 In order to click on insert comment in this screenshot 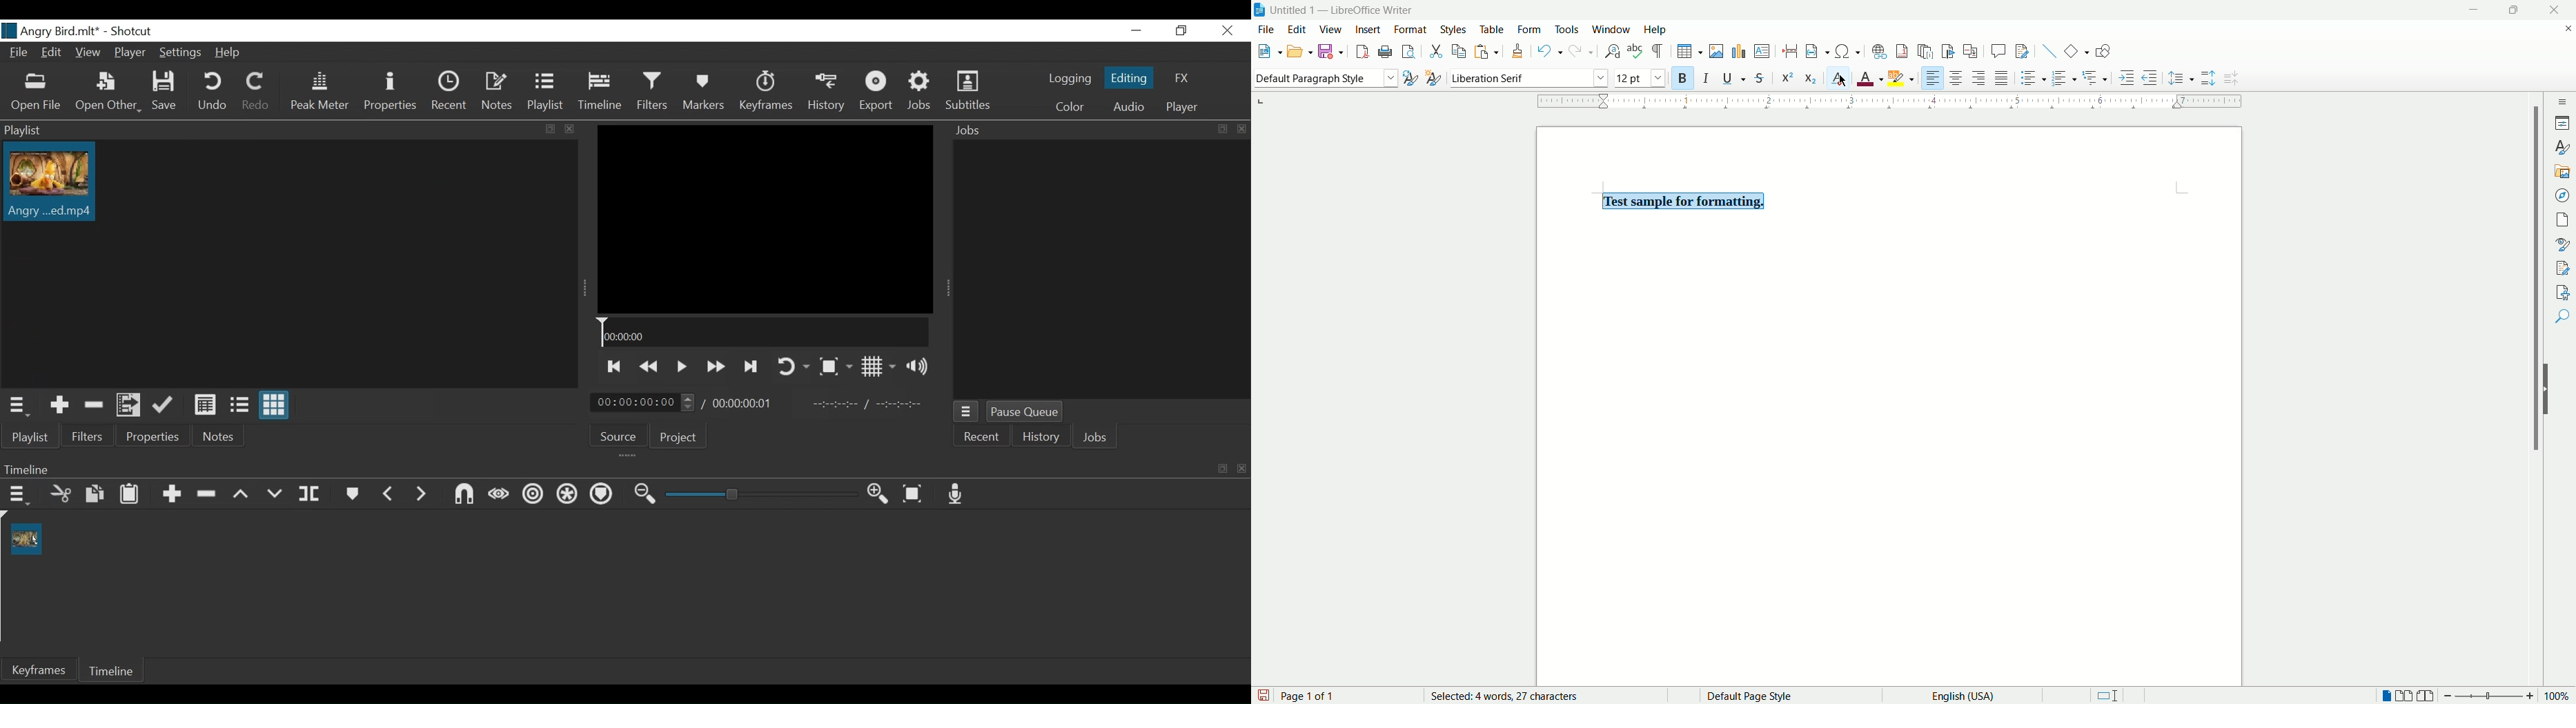, I will do `click(1998, 52)`.